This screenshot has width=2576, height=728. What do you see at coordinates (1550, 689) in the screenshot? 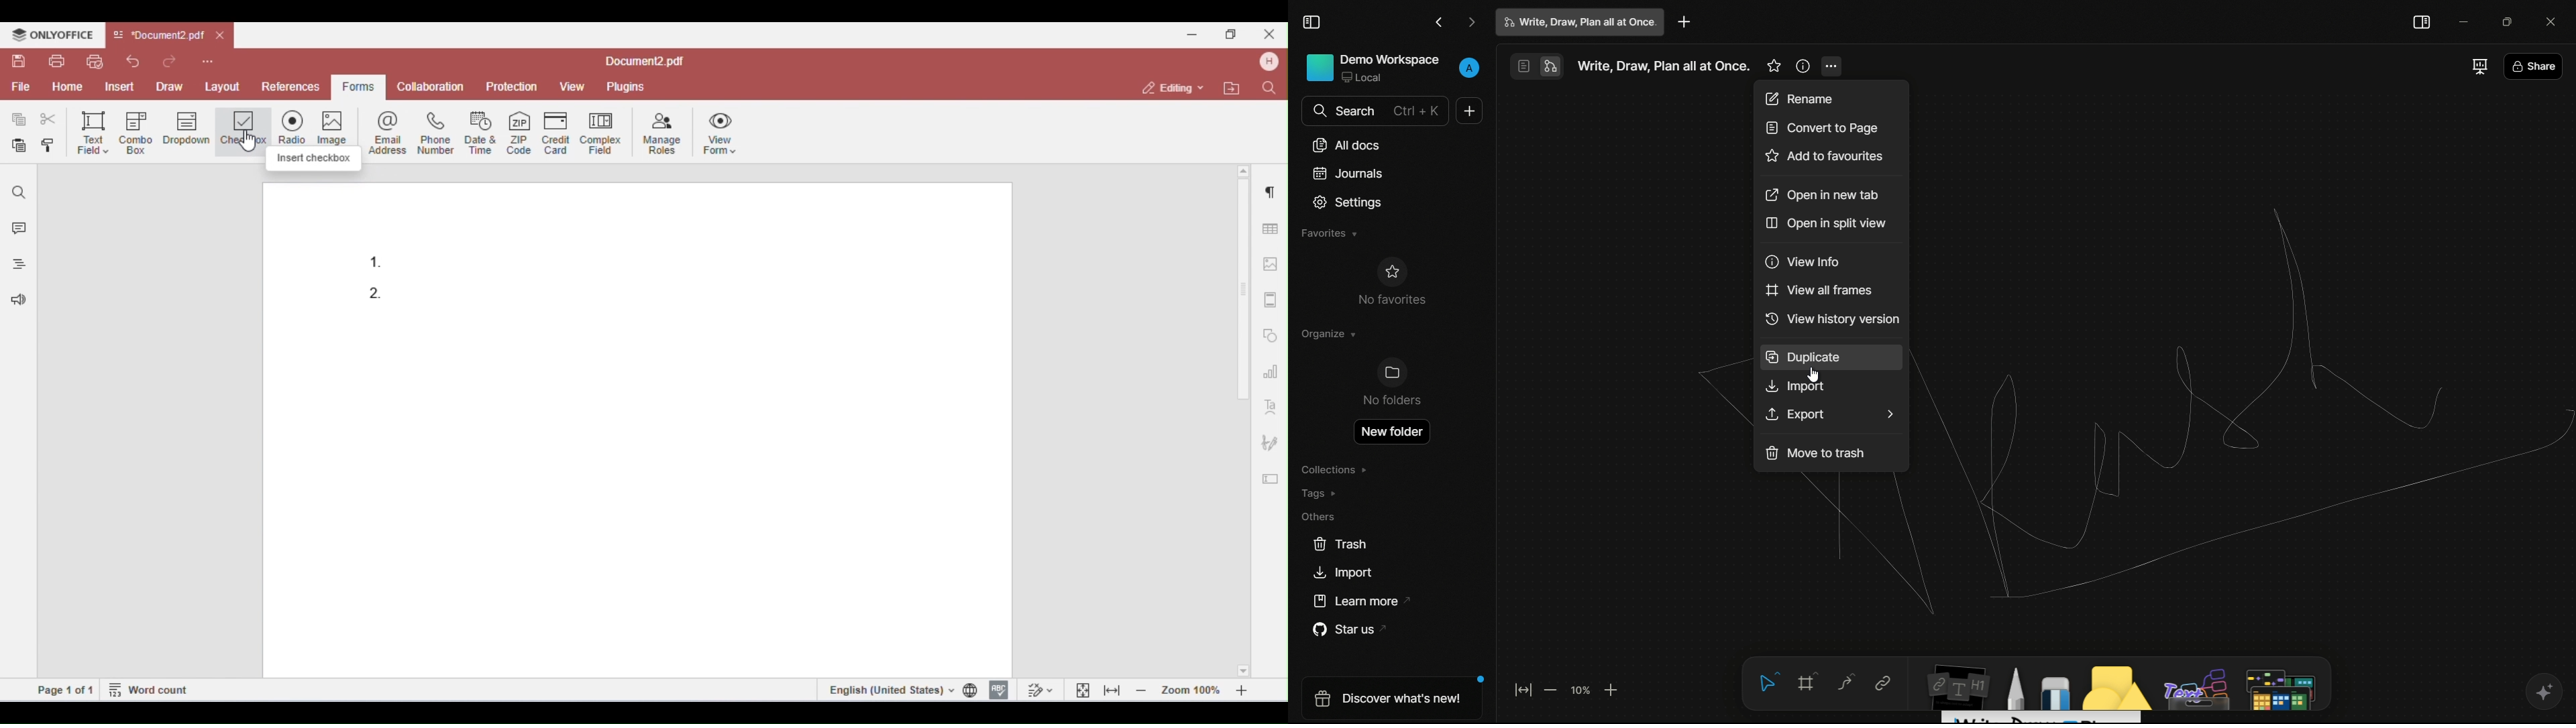
I see `zoom out` at bounding box center [1550, 689].